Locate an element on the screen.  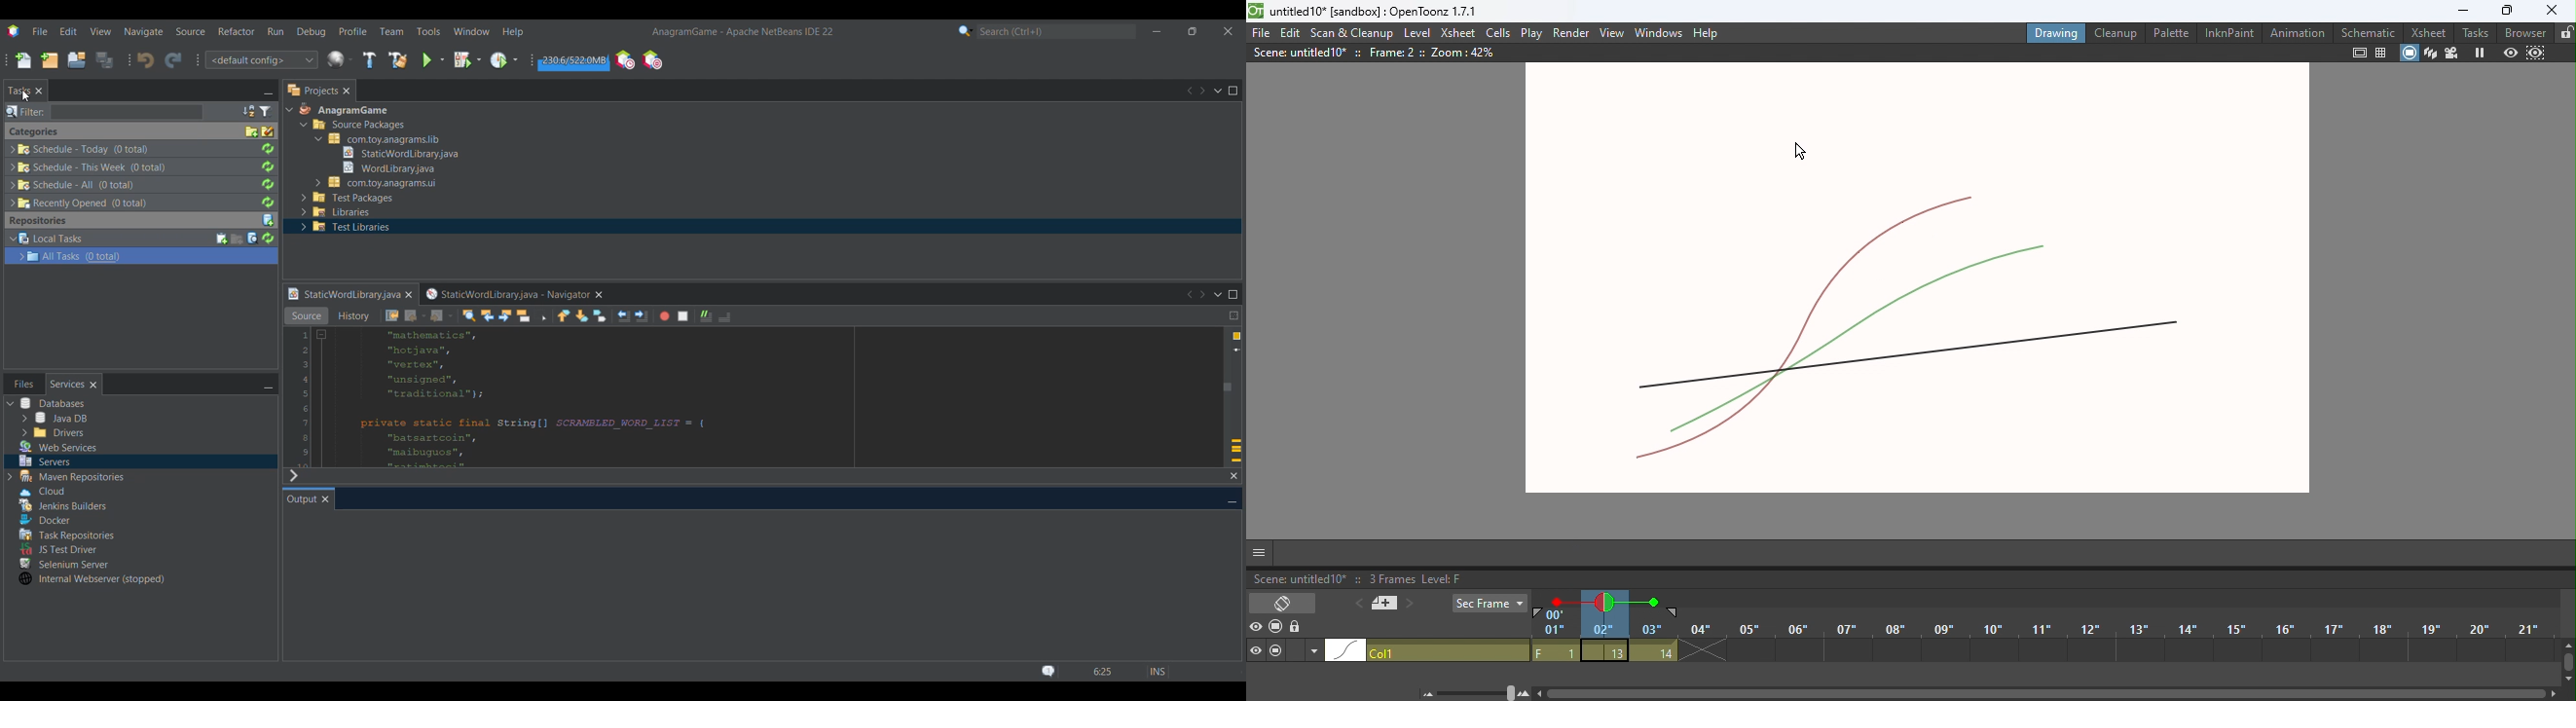
Pause I/O checks is located at coordinates (652, 60).